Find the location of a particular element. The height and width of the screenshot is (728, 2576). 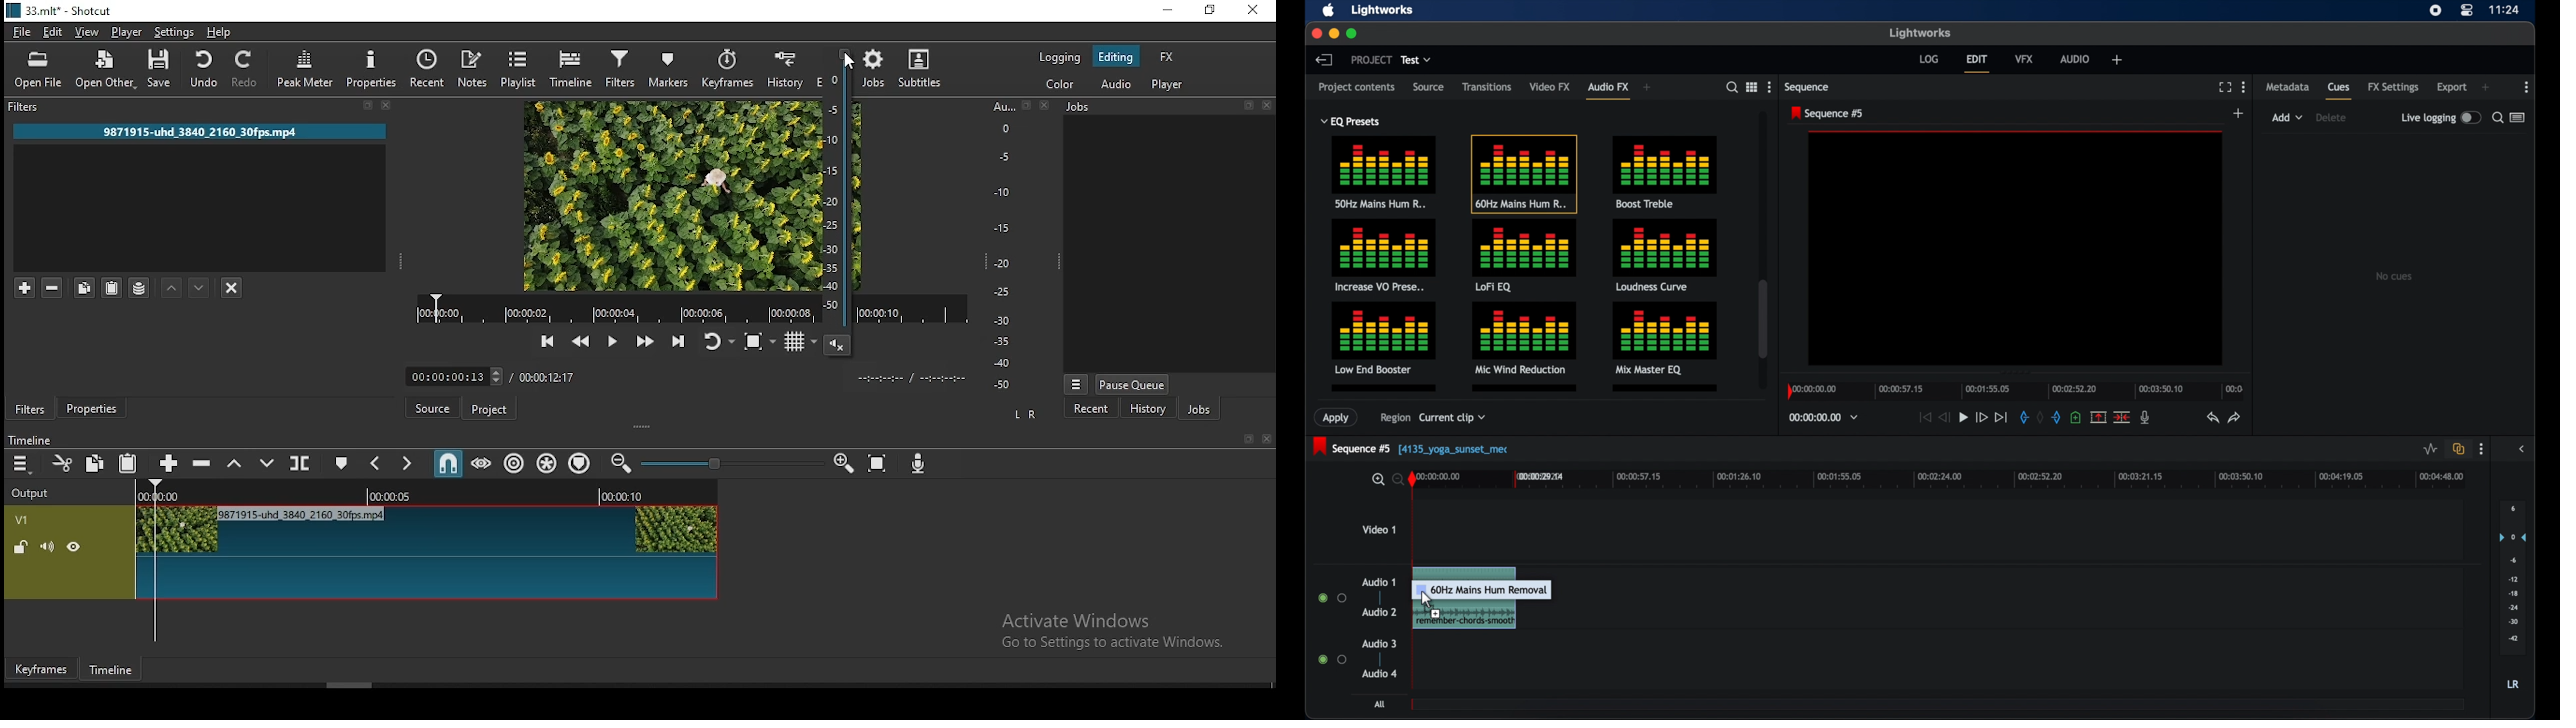

timecodes and reels is located at coordinates (1823, 417).